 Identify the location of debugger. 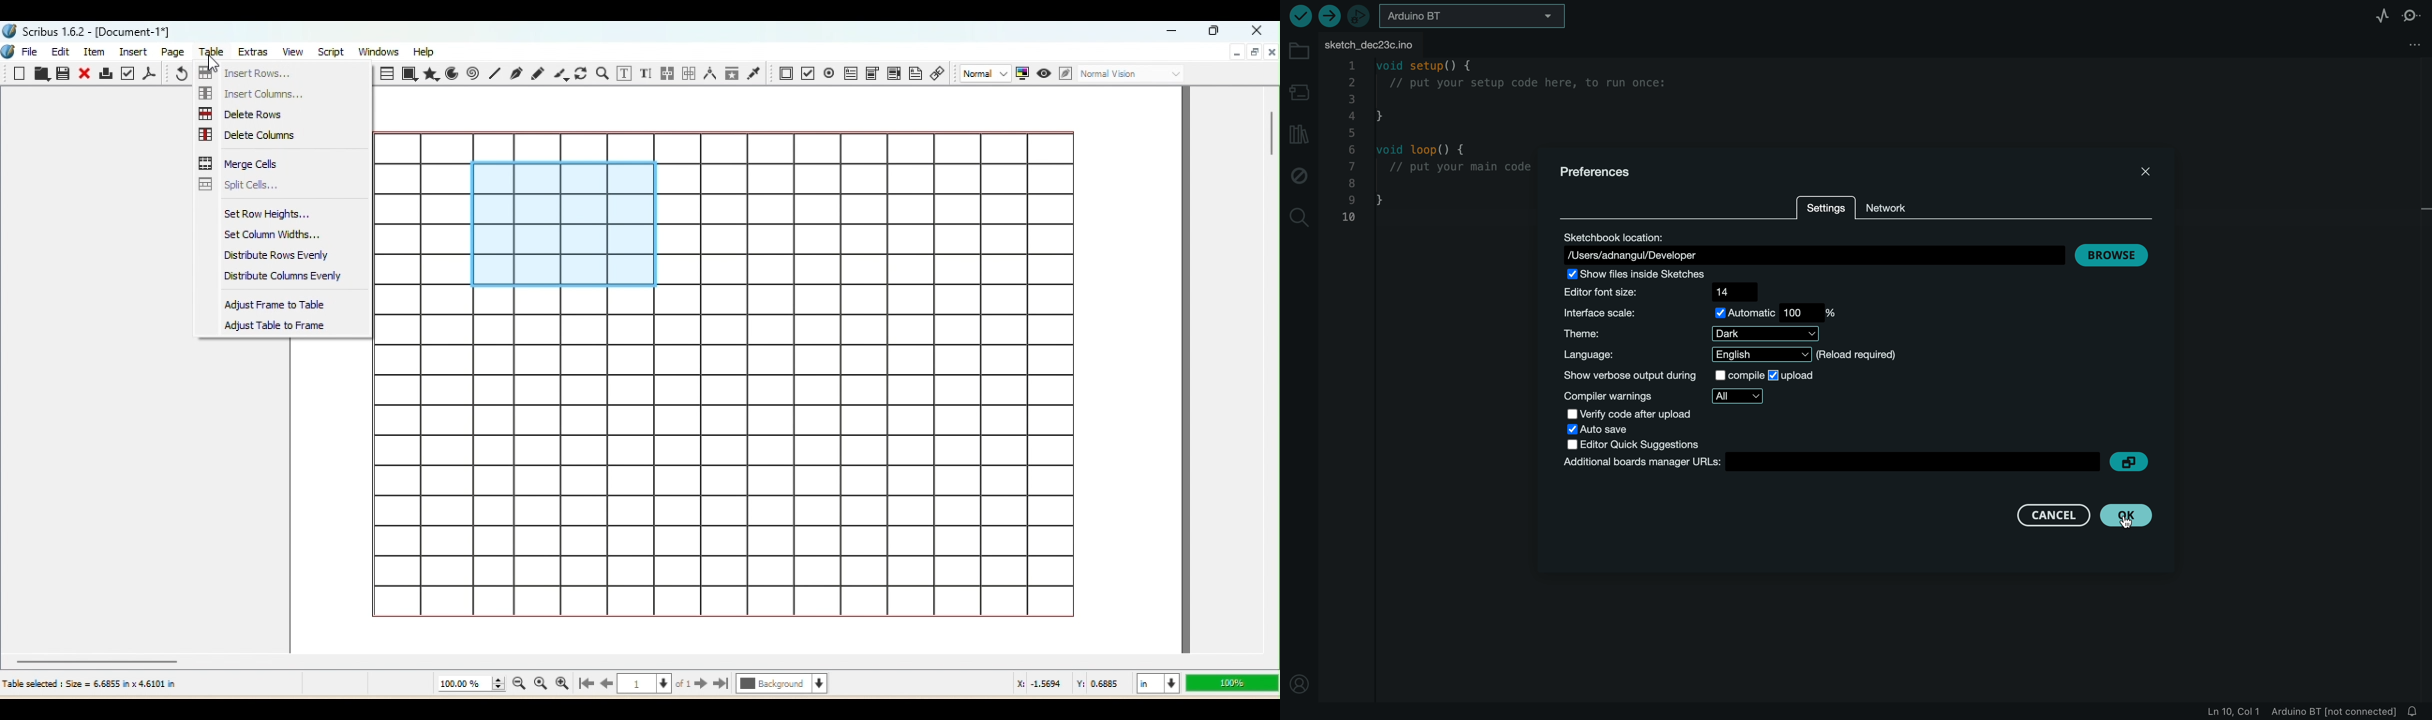
(1359, 16).